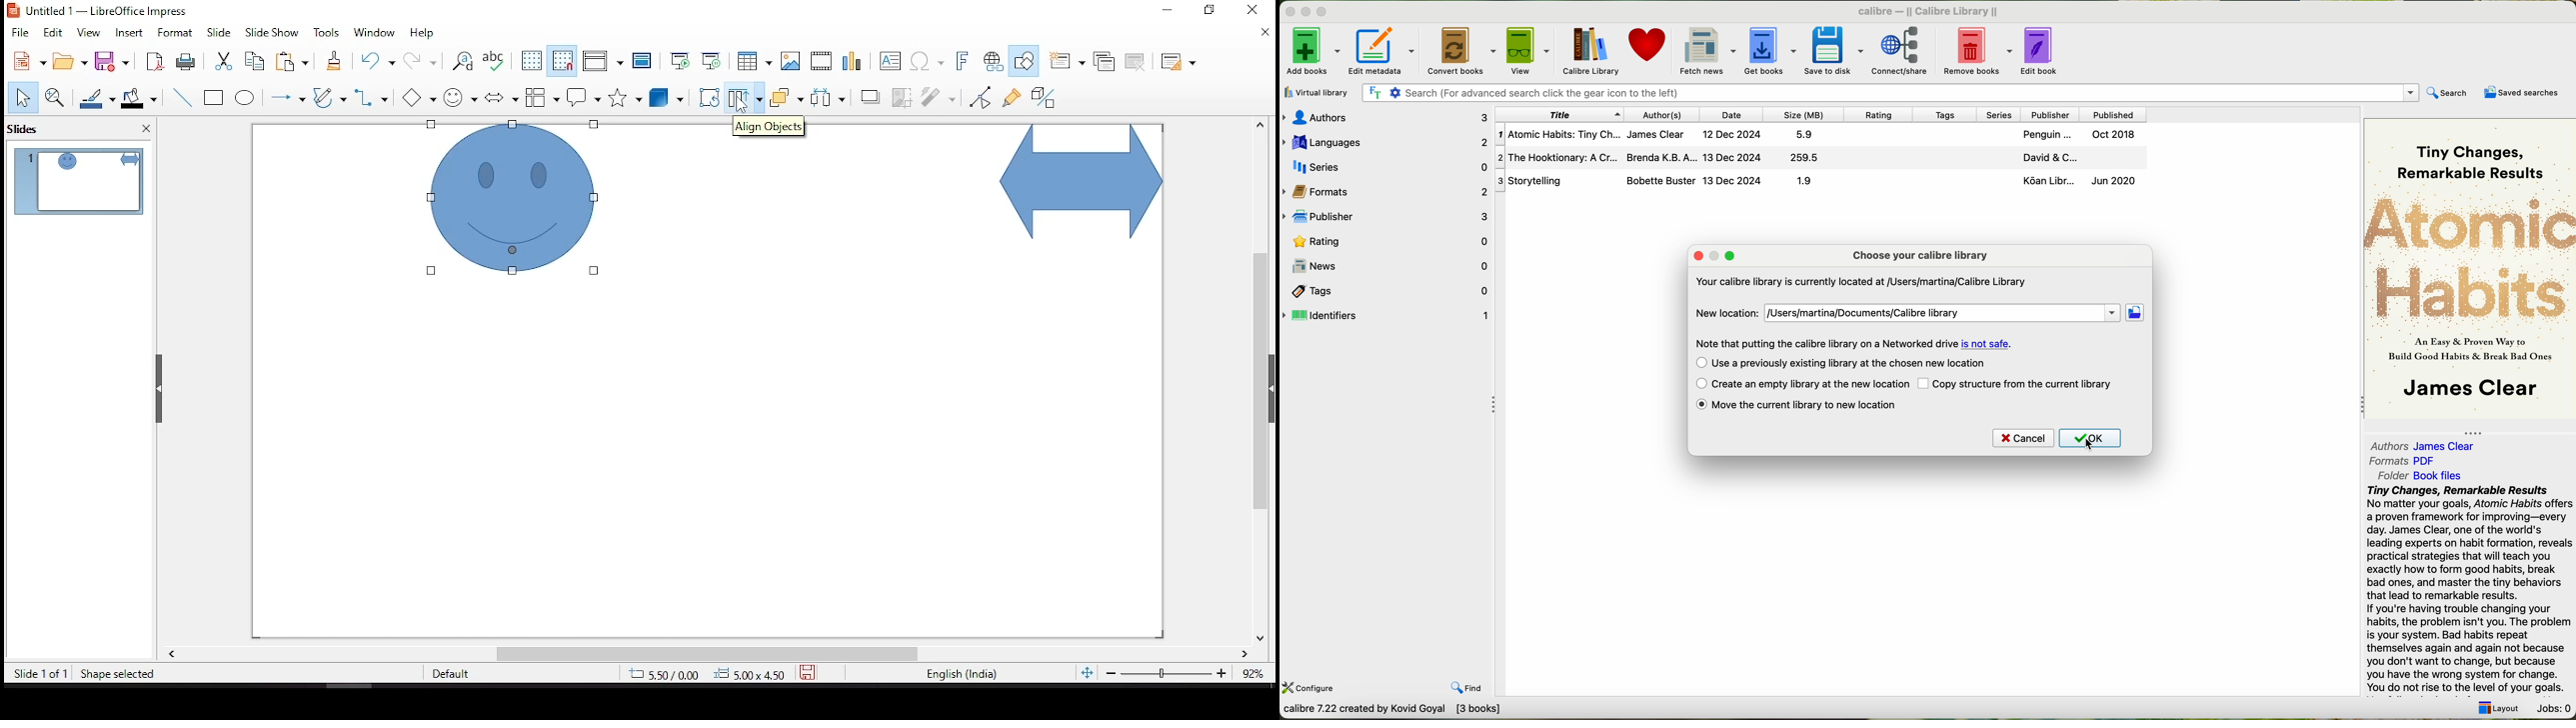 Image resolution: width=2576 pixels, height=728 pixels. What do you see at coordinates (1986, 343) in the screenshot?
I see `is not safe` at bounding box center [1986, 343].